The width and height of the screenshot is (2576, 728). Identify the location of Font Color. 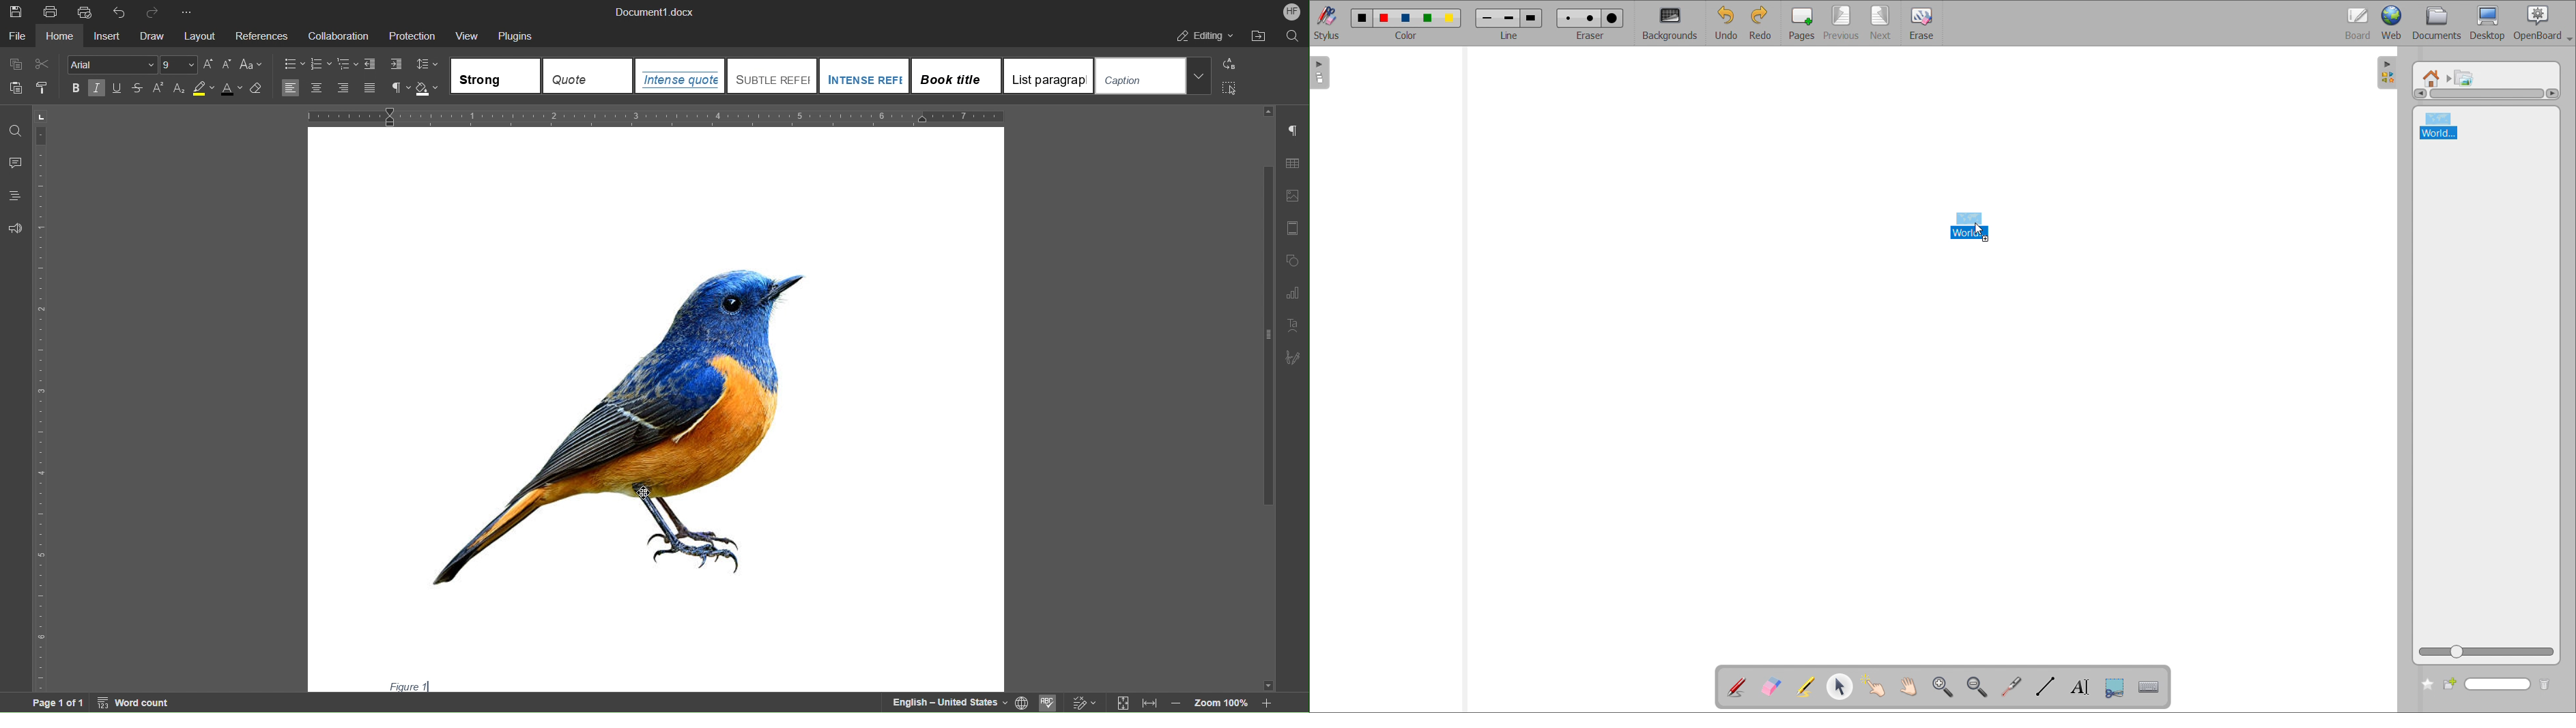
(231, 89).